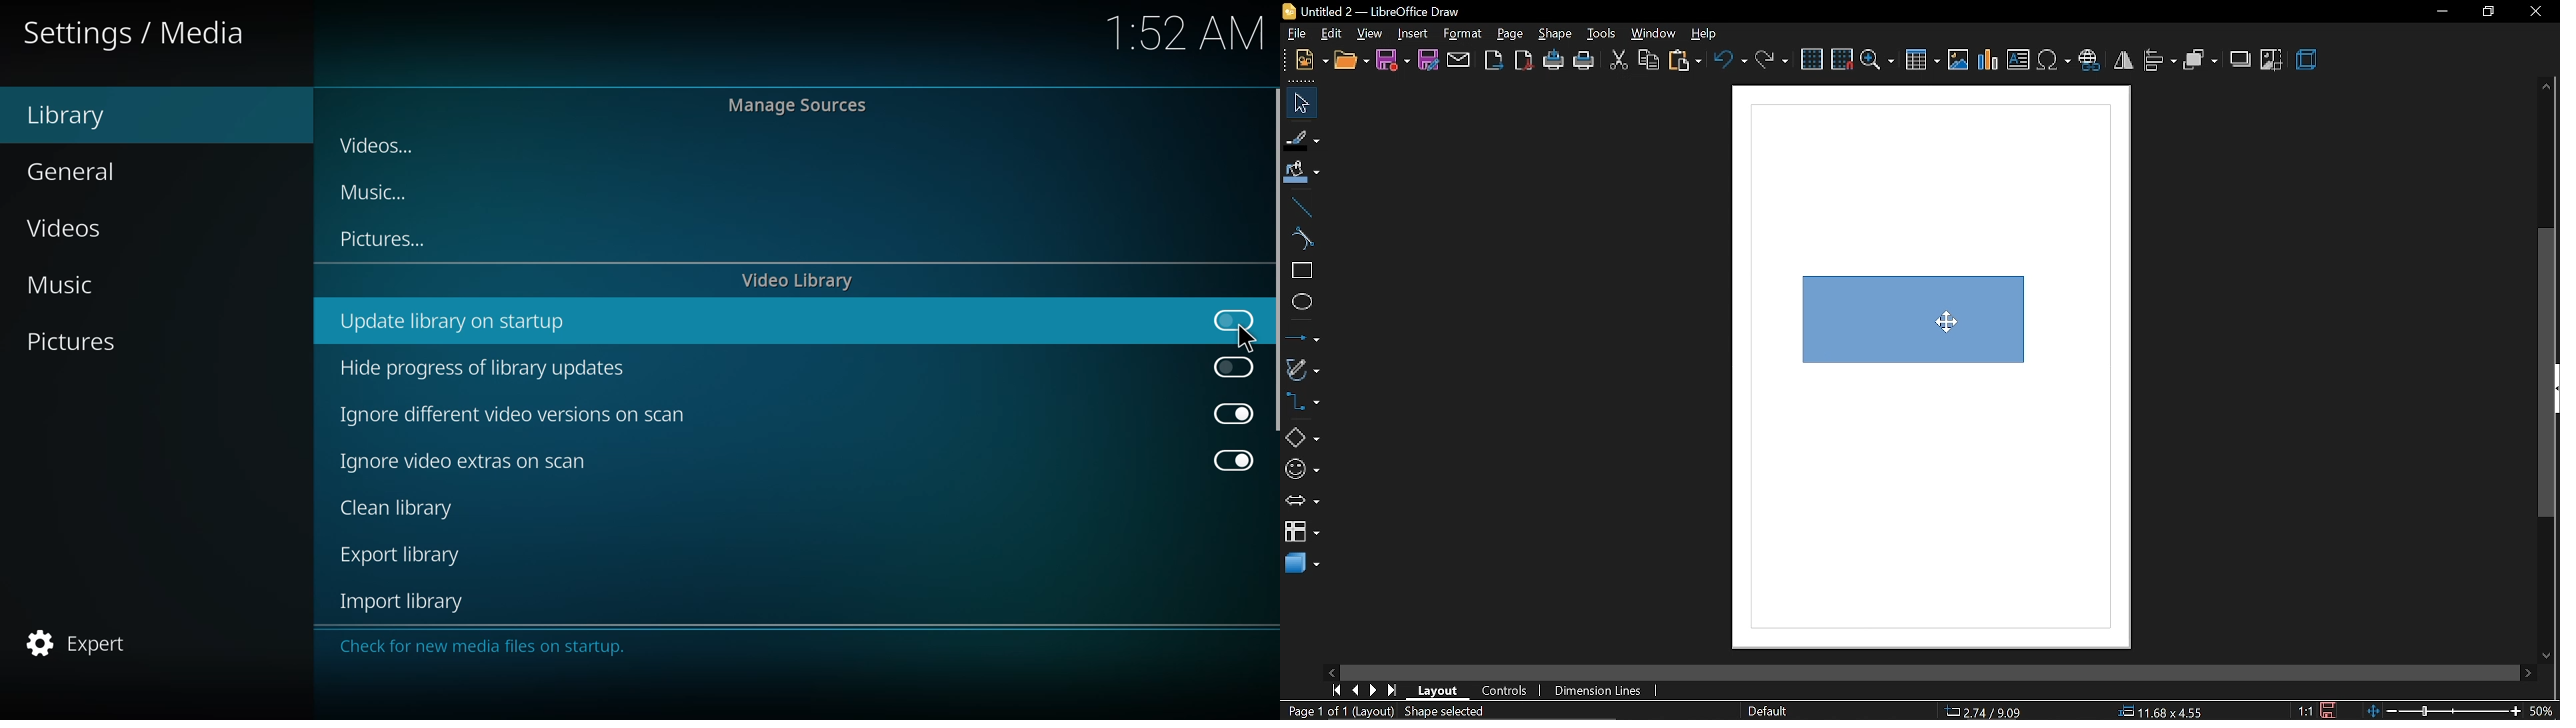 The height and width of the screenshot is (728, 2576). What do you see at coordinates (2310, 62) in the screenshot?
I see `3d effects` at bounding box center [2310, 62].